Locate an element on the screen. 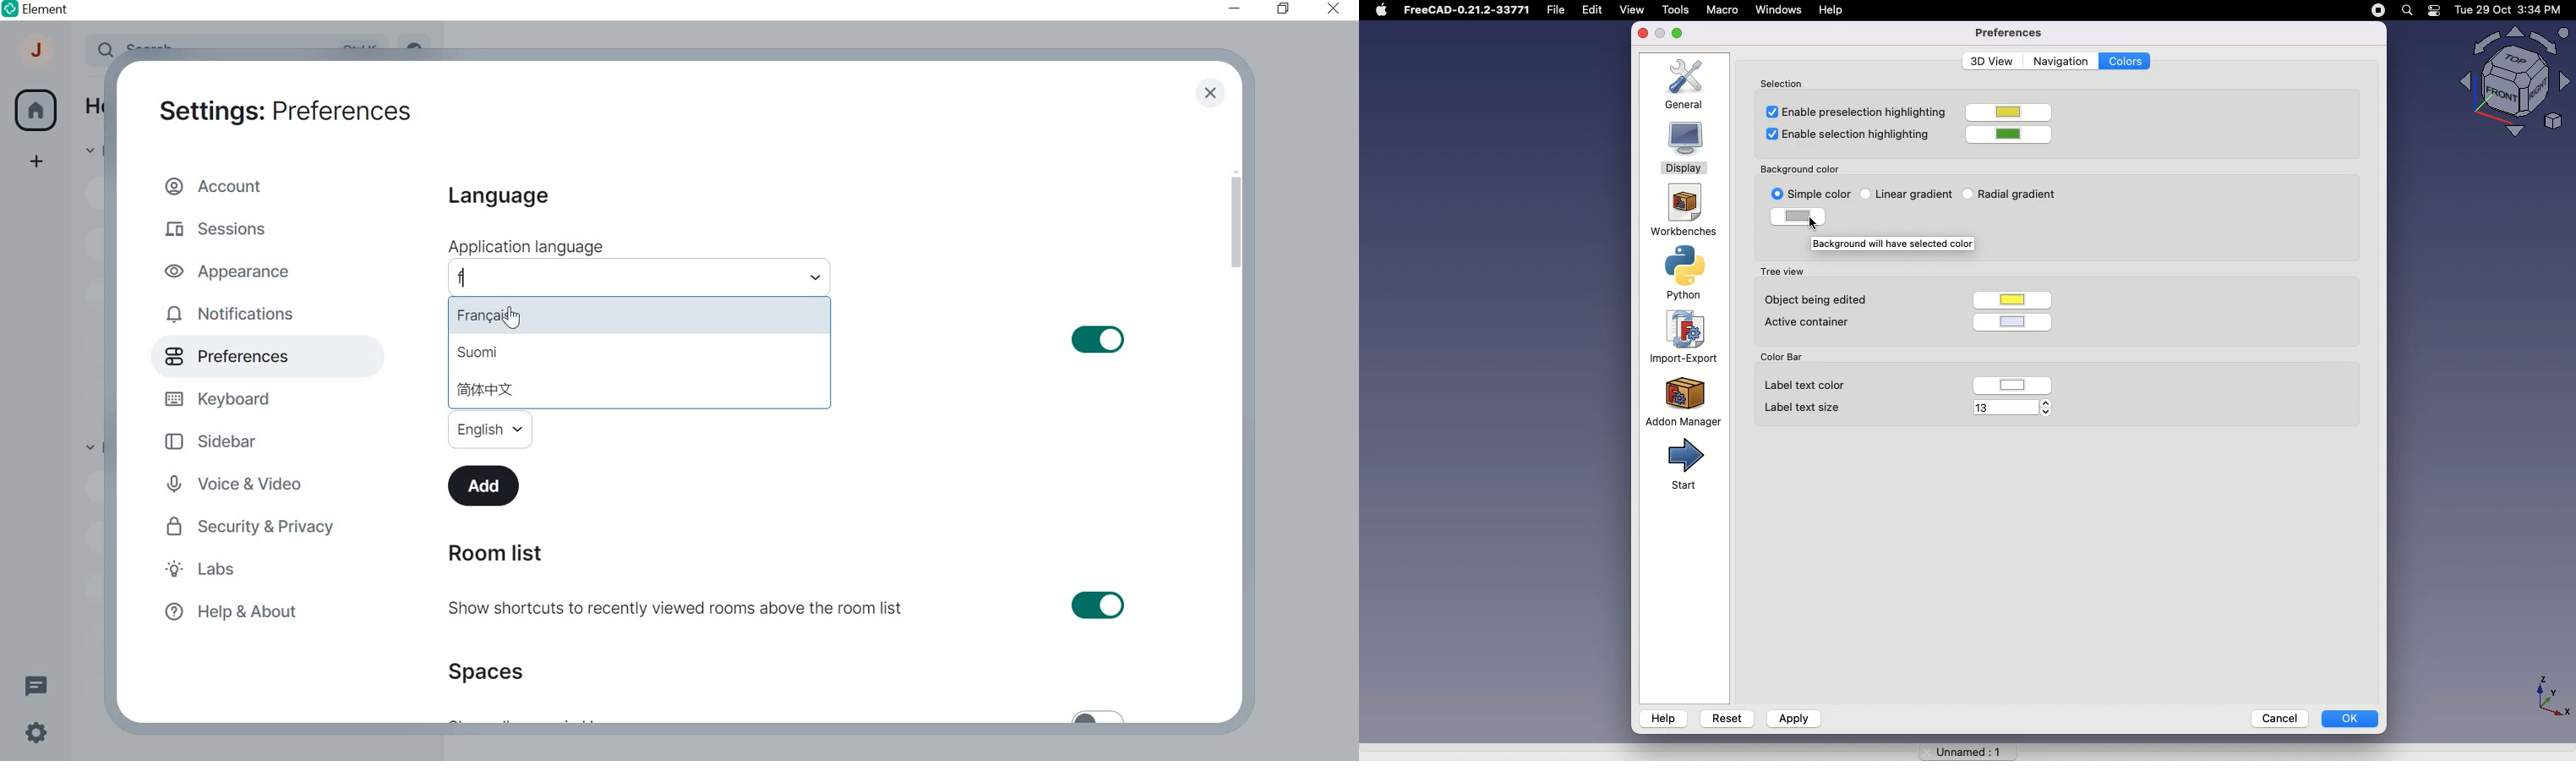 The image size is (2576, 784). Language is located at coordinates (496, 197).